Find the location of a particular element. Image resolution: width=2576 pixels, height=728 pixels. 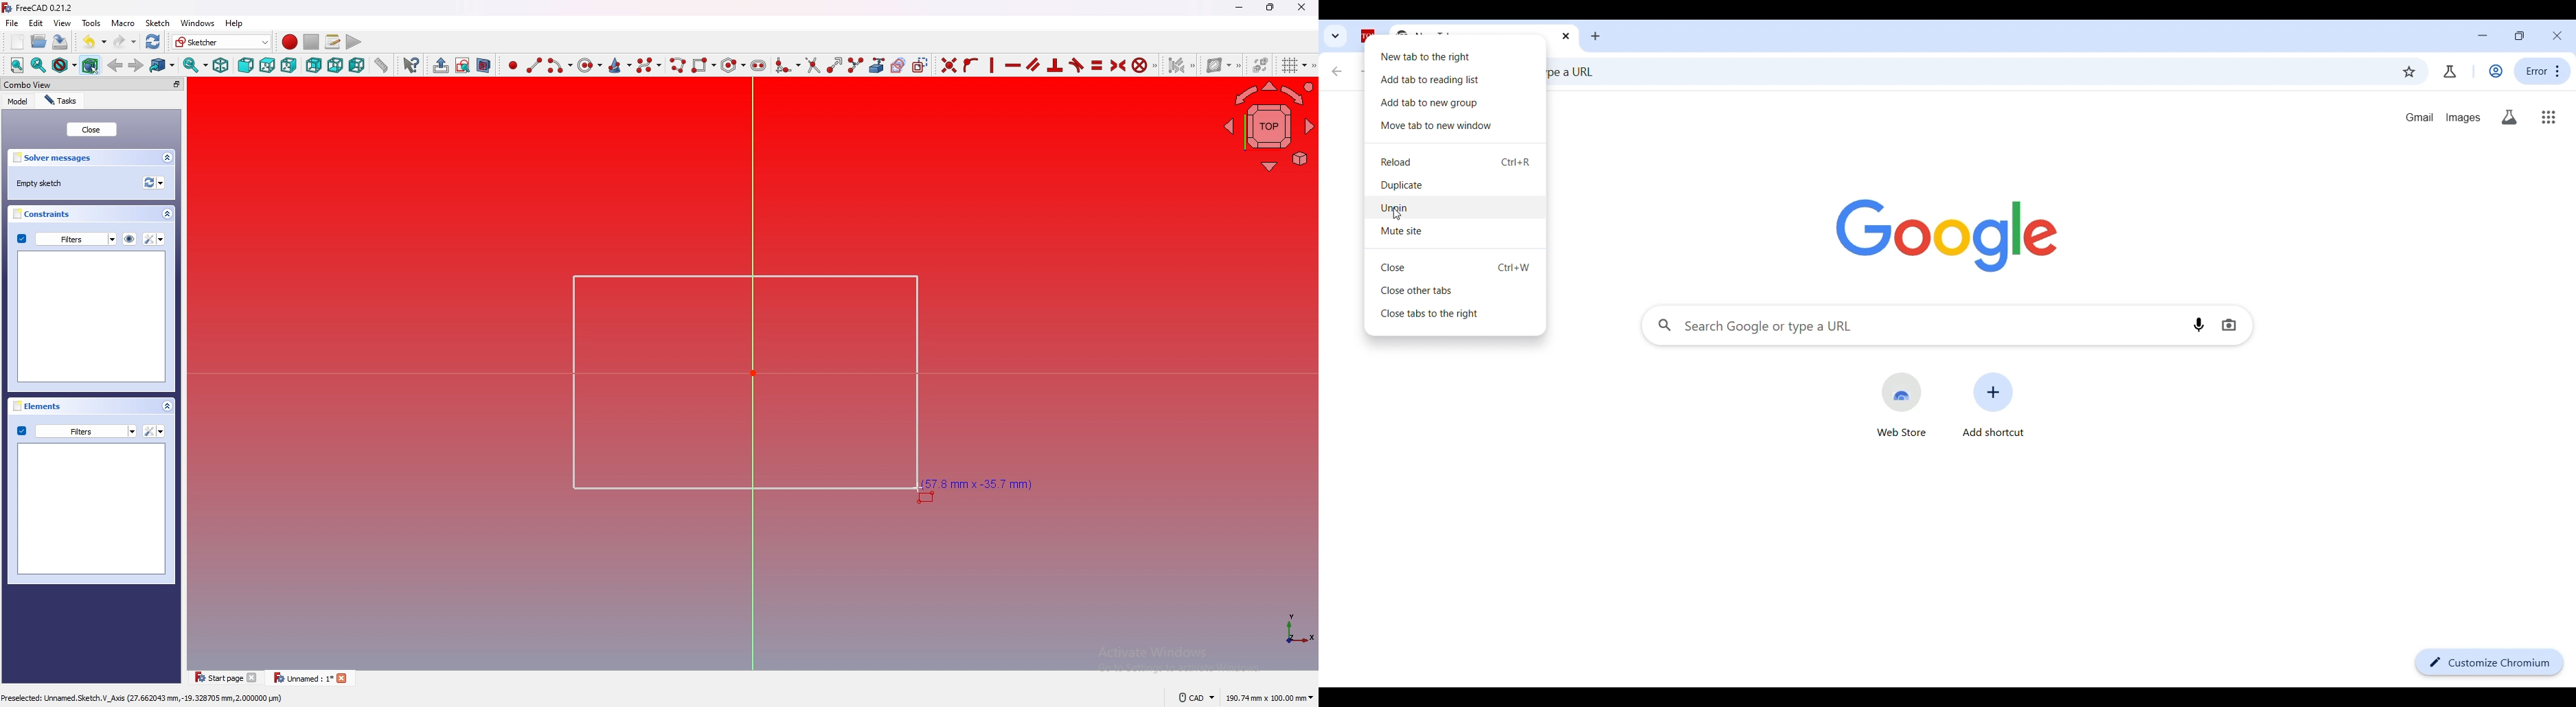

Search Google search engine box is located at coordinates (1914, 325).